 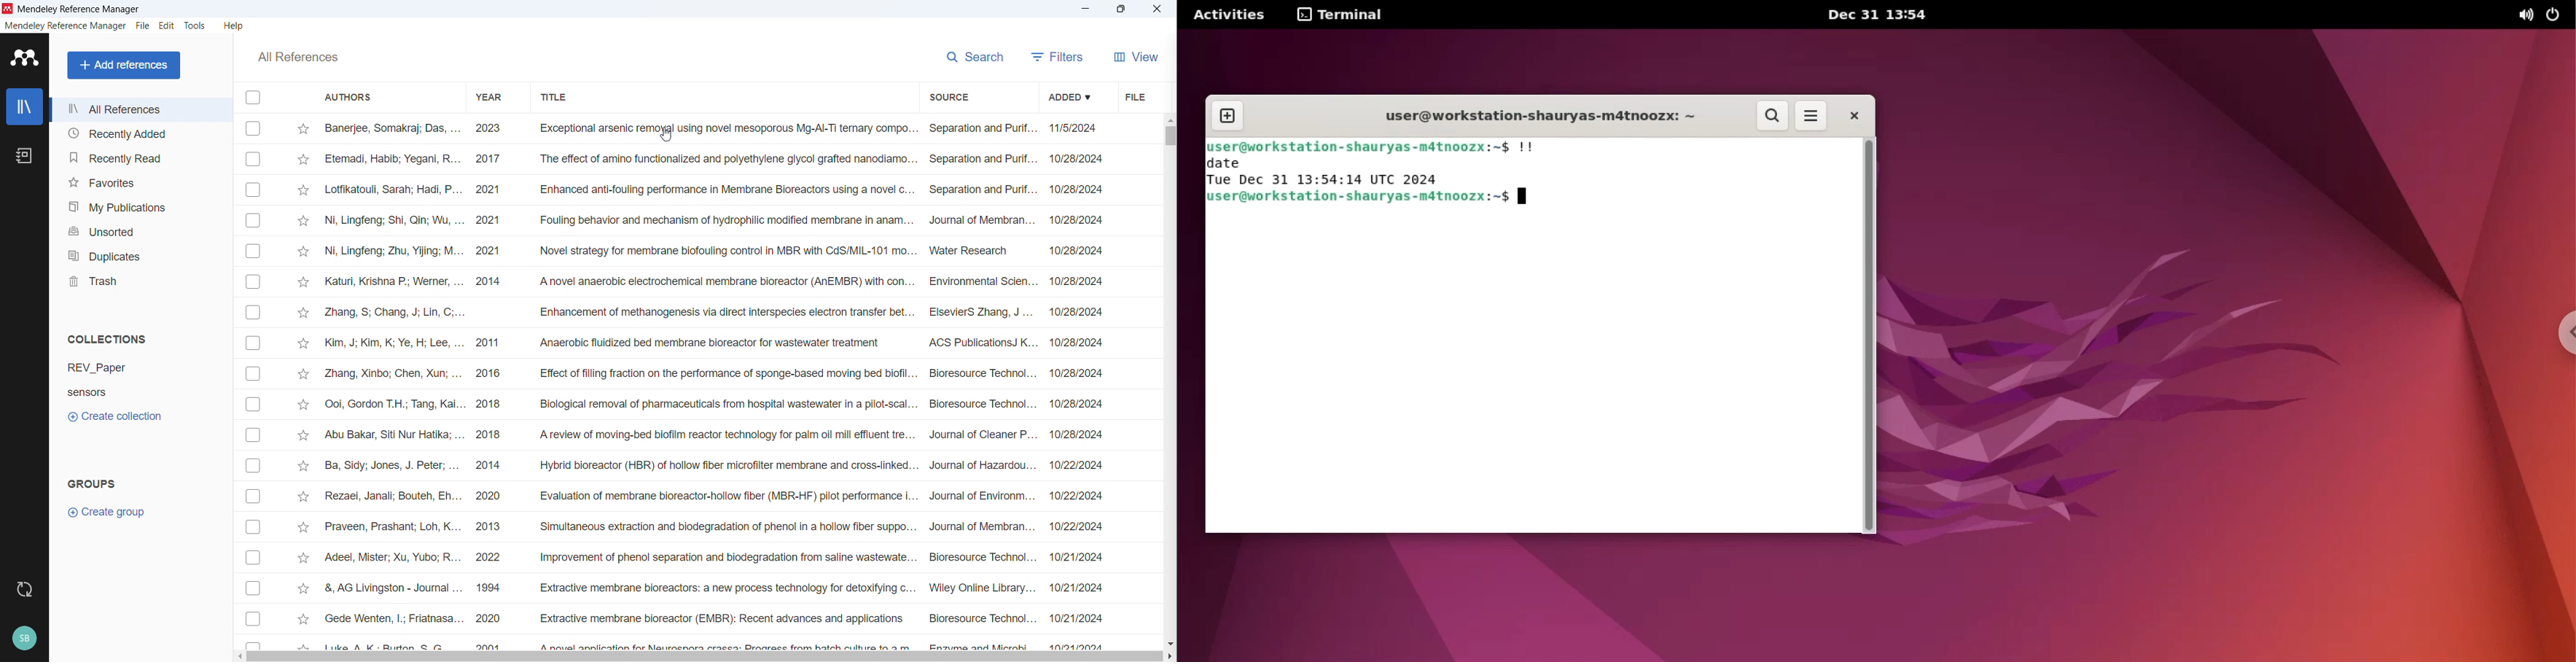 I want to click on 2014, so click(x=490, y=283).